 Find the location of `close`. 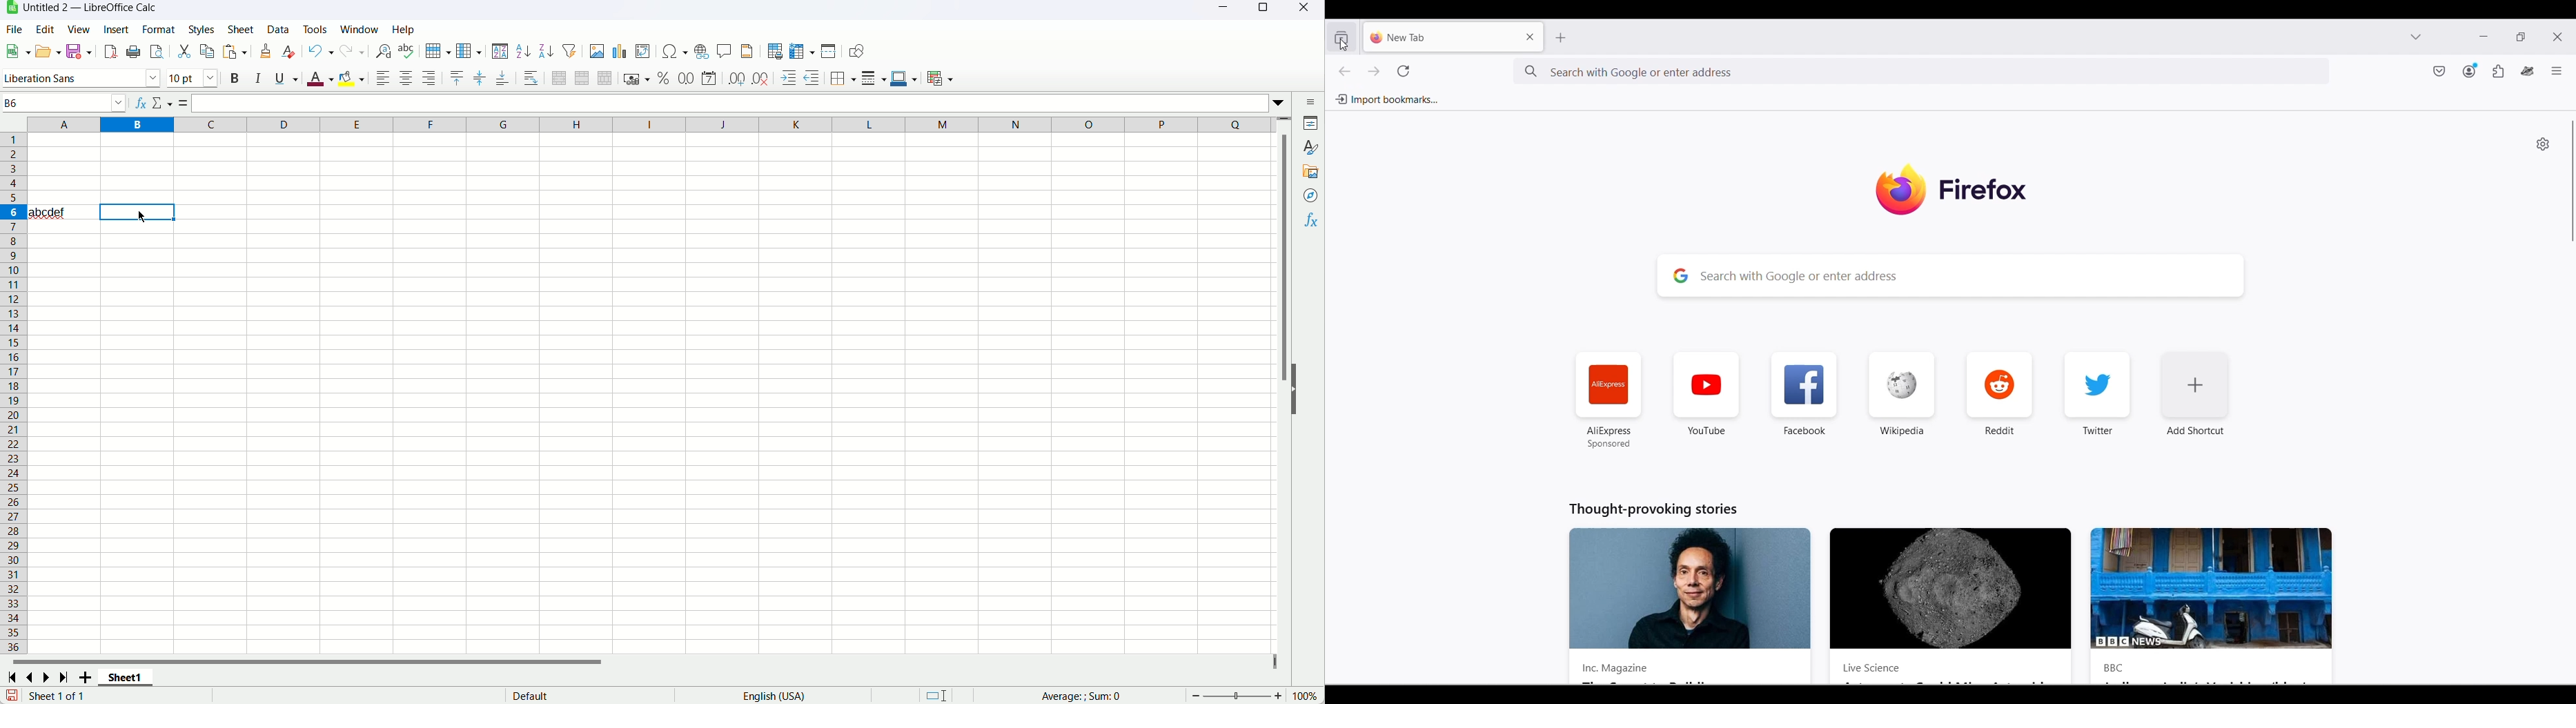

close is located at coordinates (1308, 8).